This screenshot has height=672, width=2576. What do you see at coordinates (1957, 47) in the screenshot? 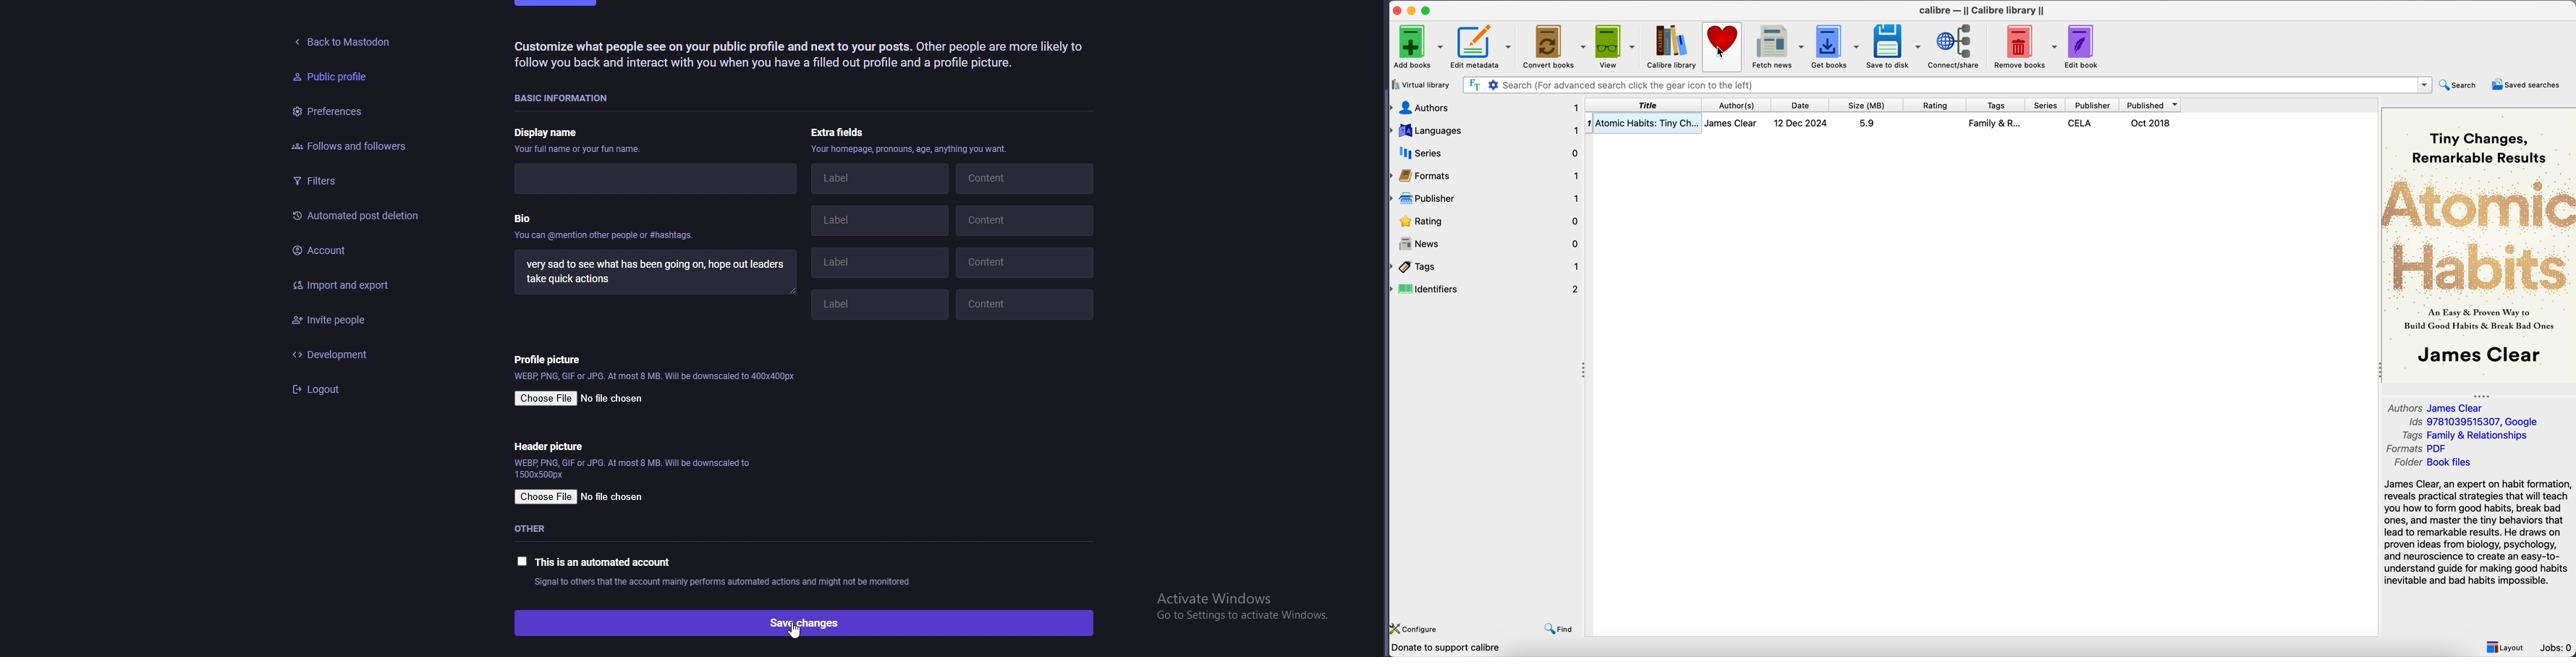
I see `connect/share` at bounding box center [1957, 47].